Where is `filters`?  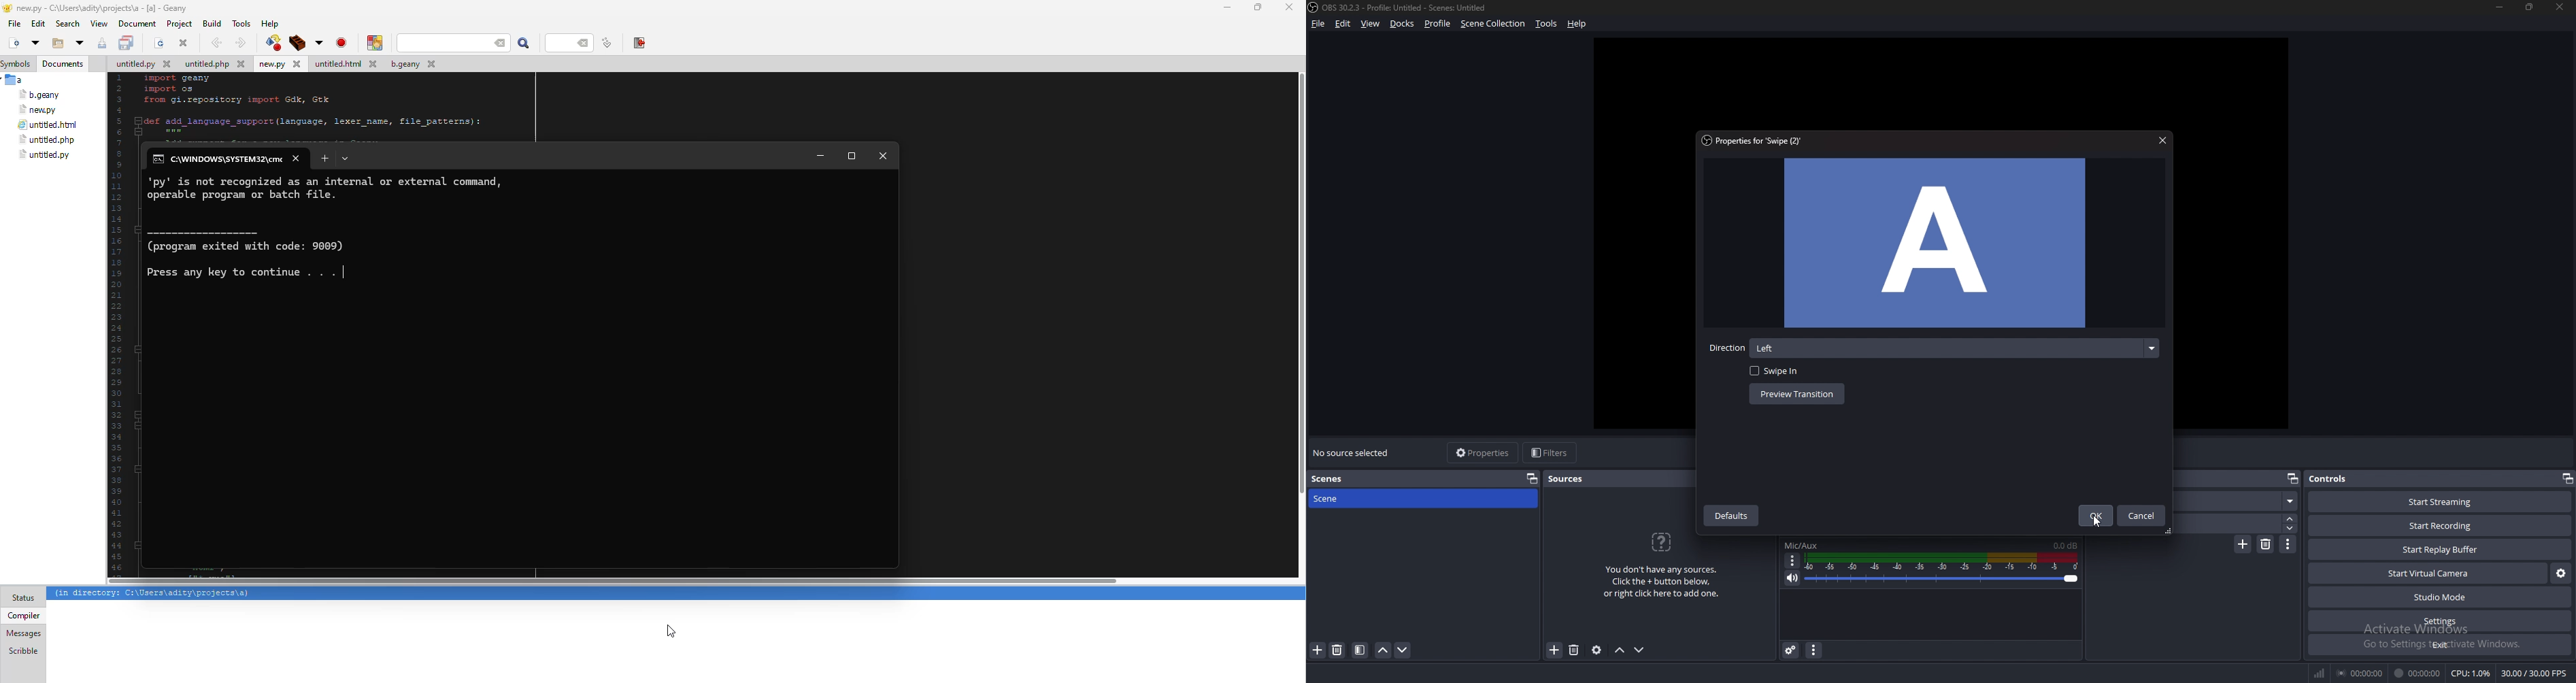 filters is located at coordinates (1550, 453).